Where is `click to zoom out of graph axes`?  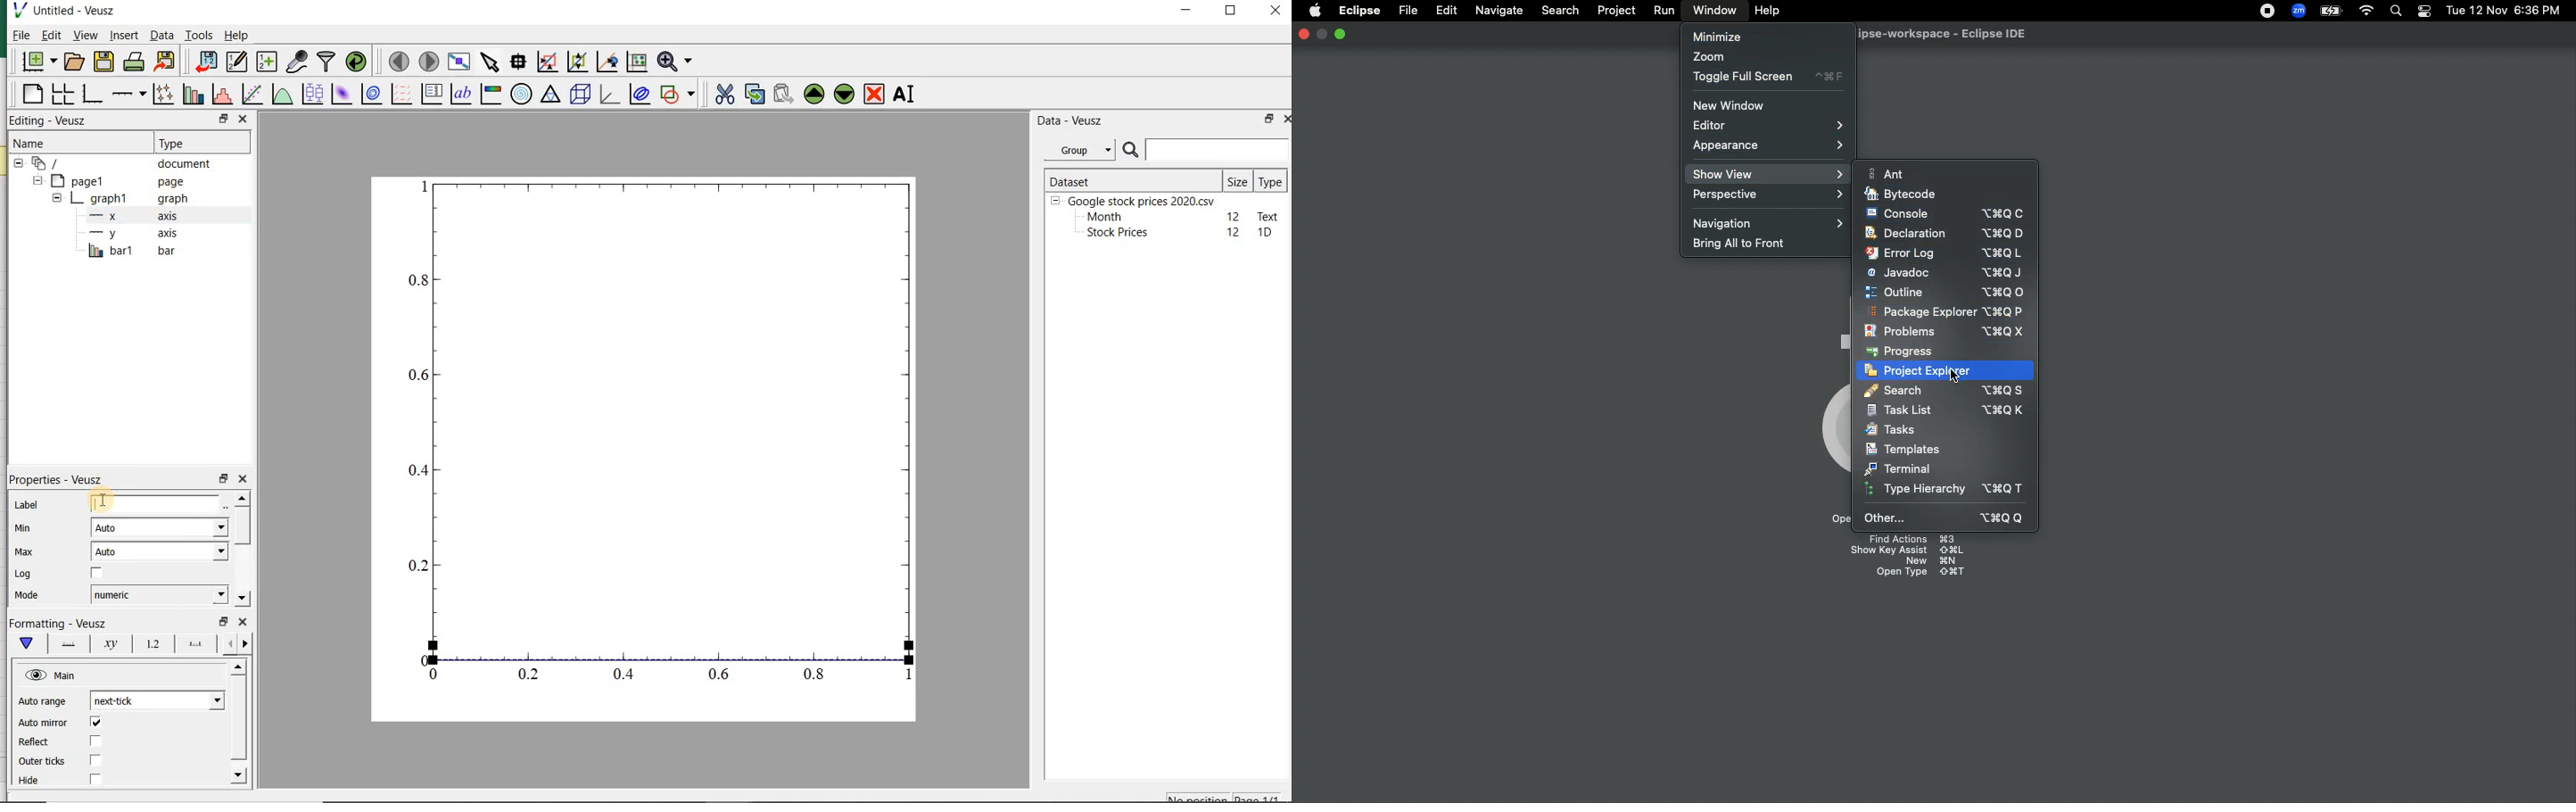 click to zoom out of graph axes is located at coordinates (576, 60).